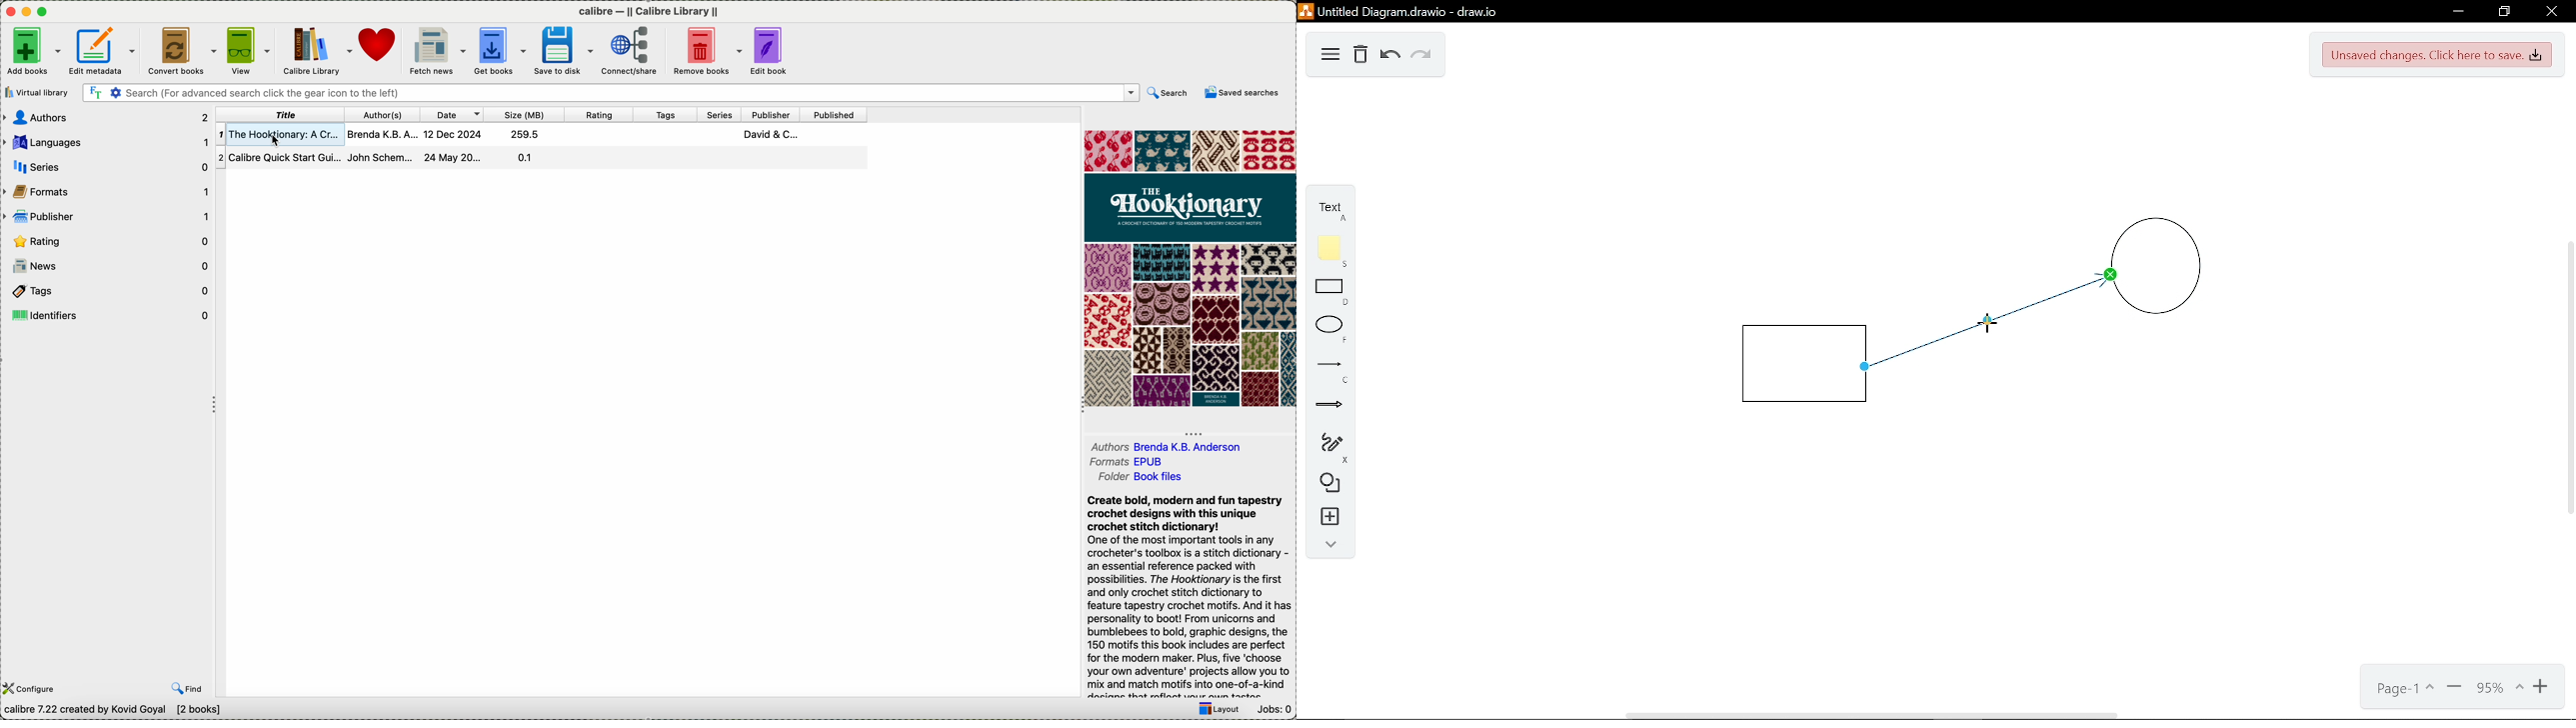  I want to click on save to disk, so click(563, 50).